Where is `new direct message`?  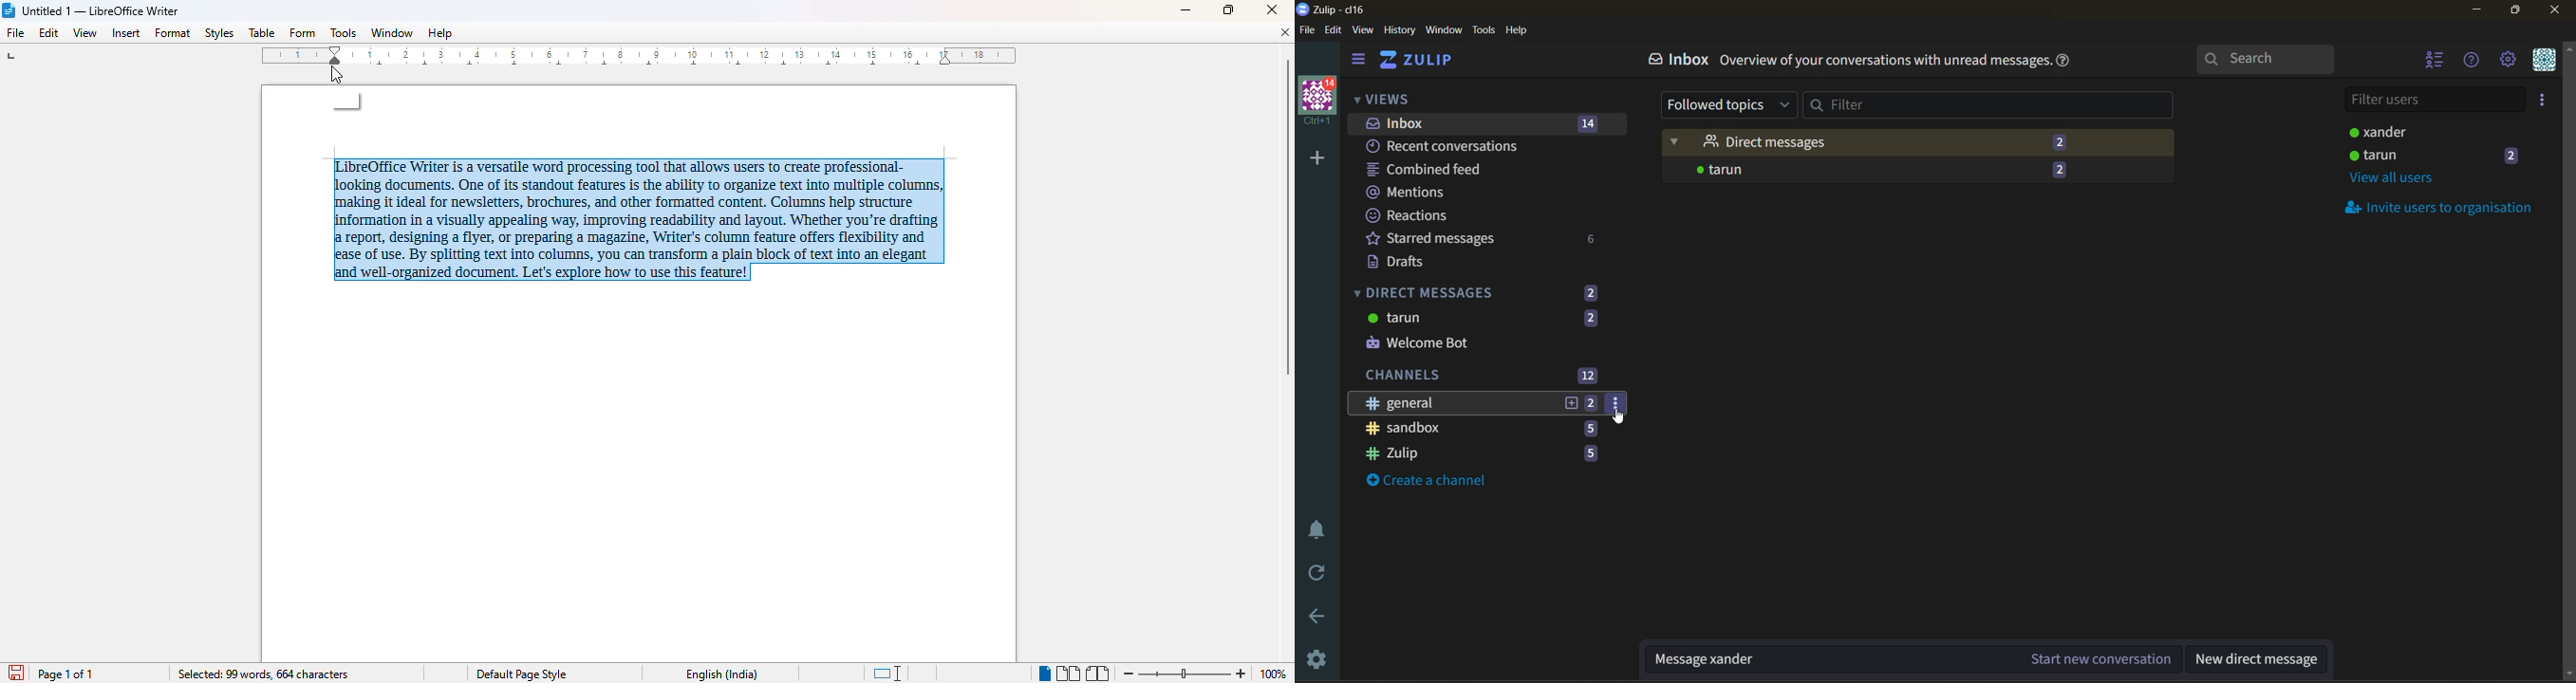
new direct message is located at coordinates (2258, 660).